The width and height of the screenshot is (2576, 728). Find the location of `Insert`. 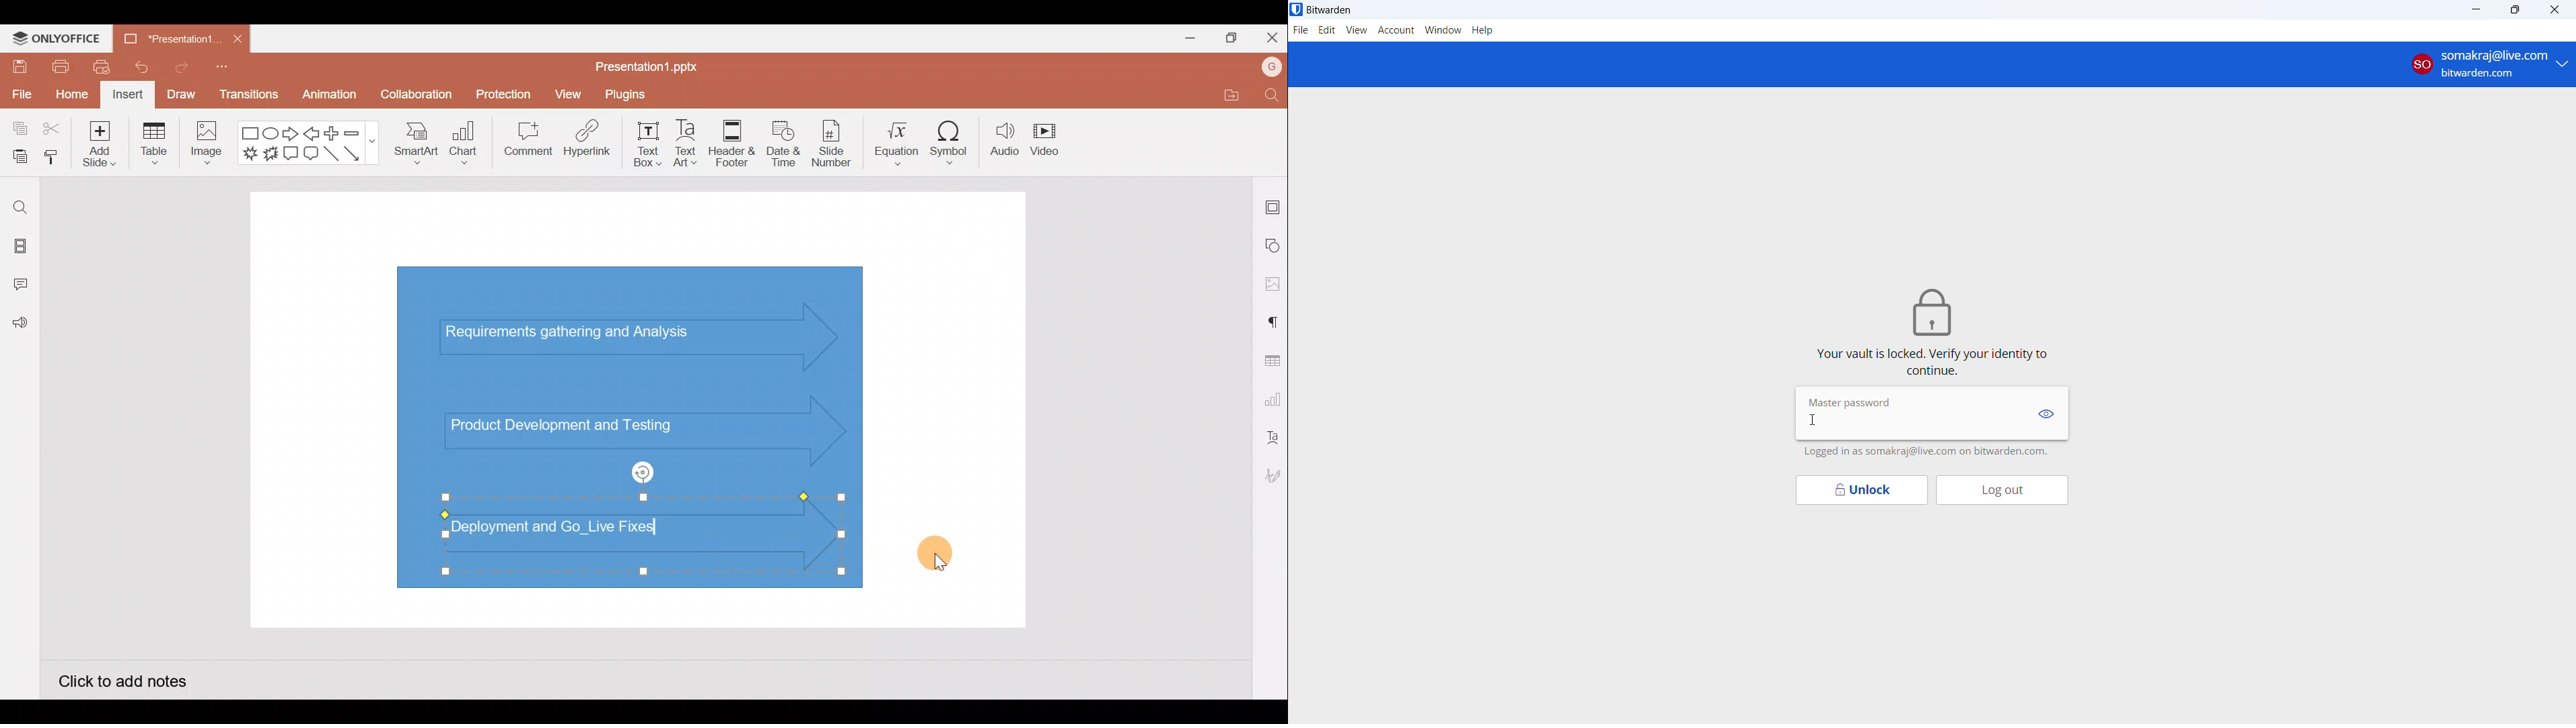

Insert is located at coordinates (128, 95).